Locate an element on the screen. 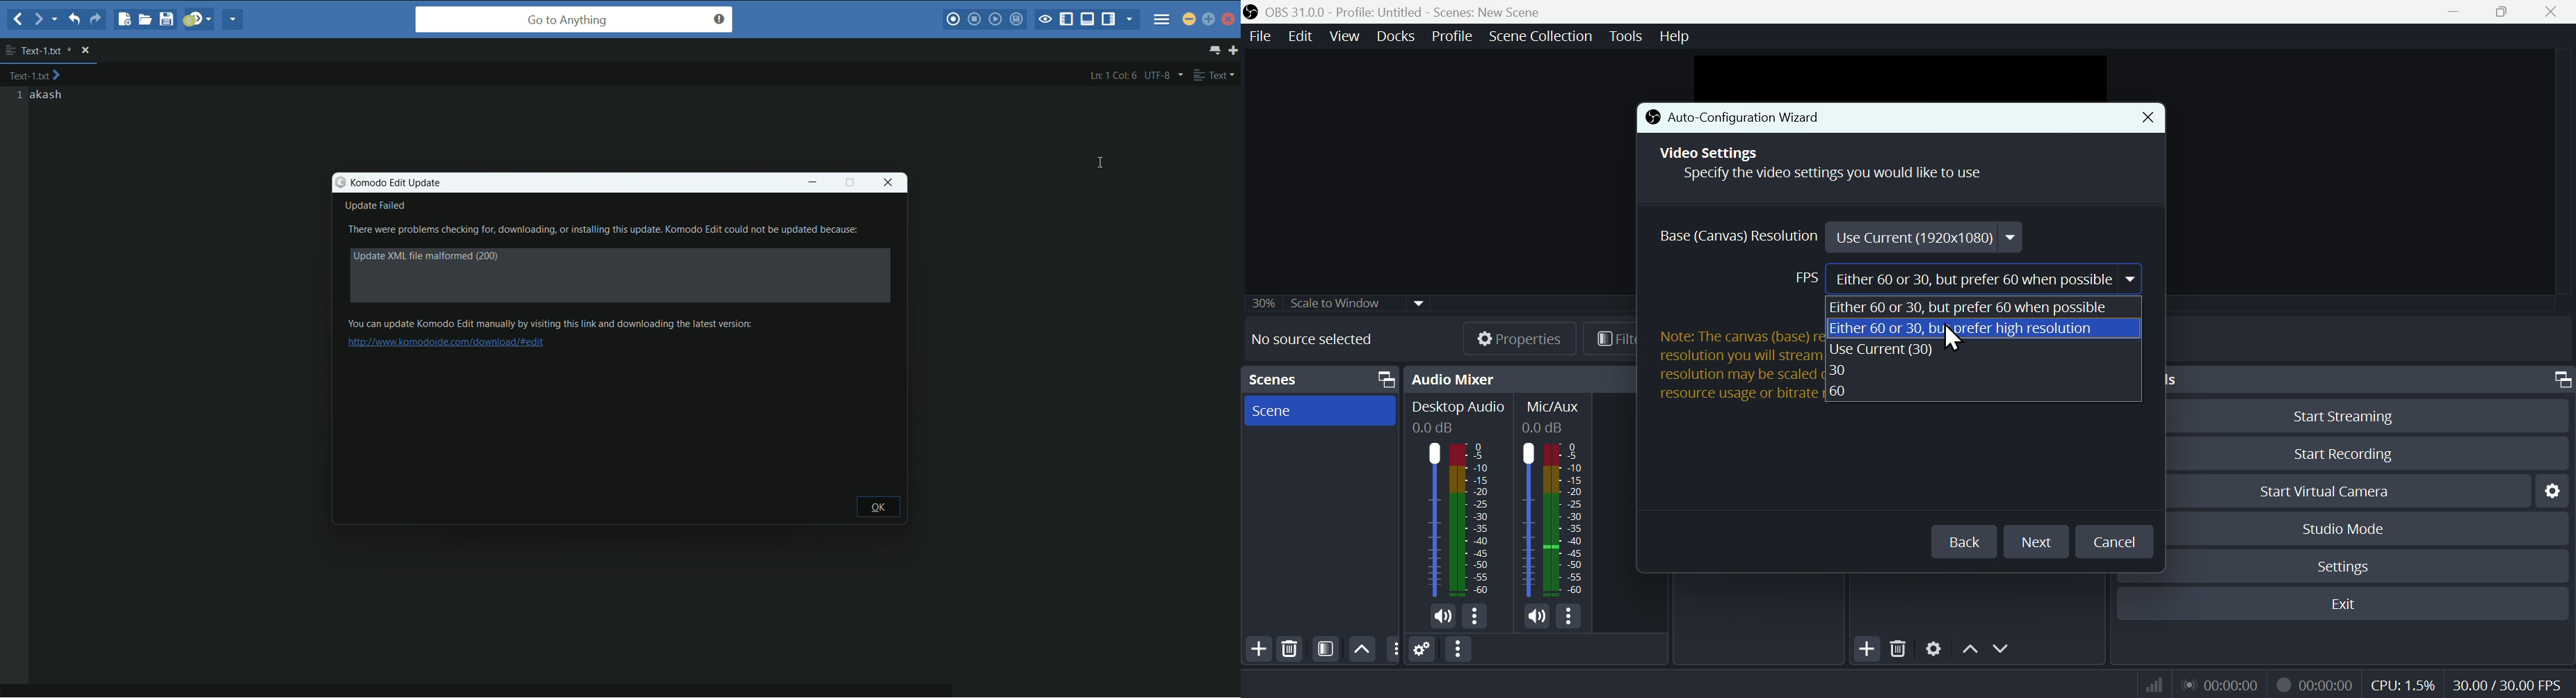  Tools is located at coordinates (1628, 36).